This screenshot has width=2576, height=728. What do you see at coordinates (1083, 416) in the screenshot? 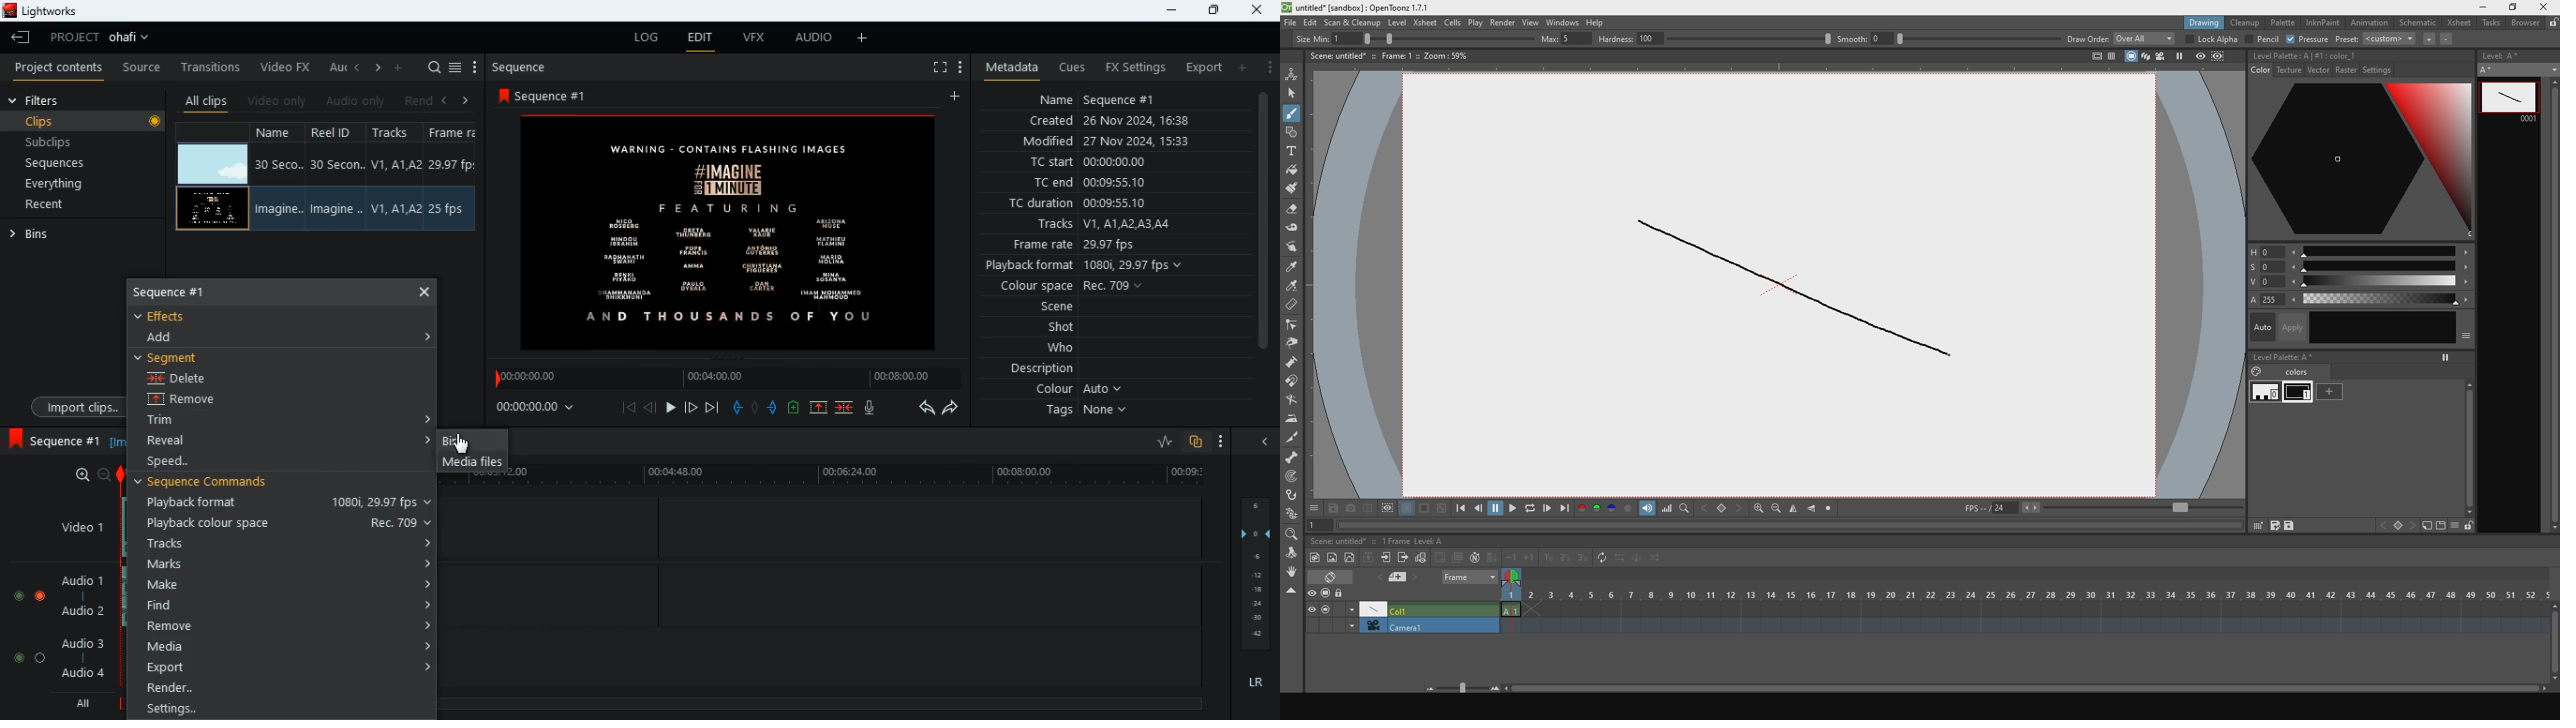
I see `tags` at bounding box center [1083, 416].